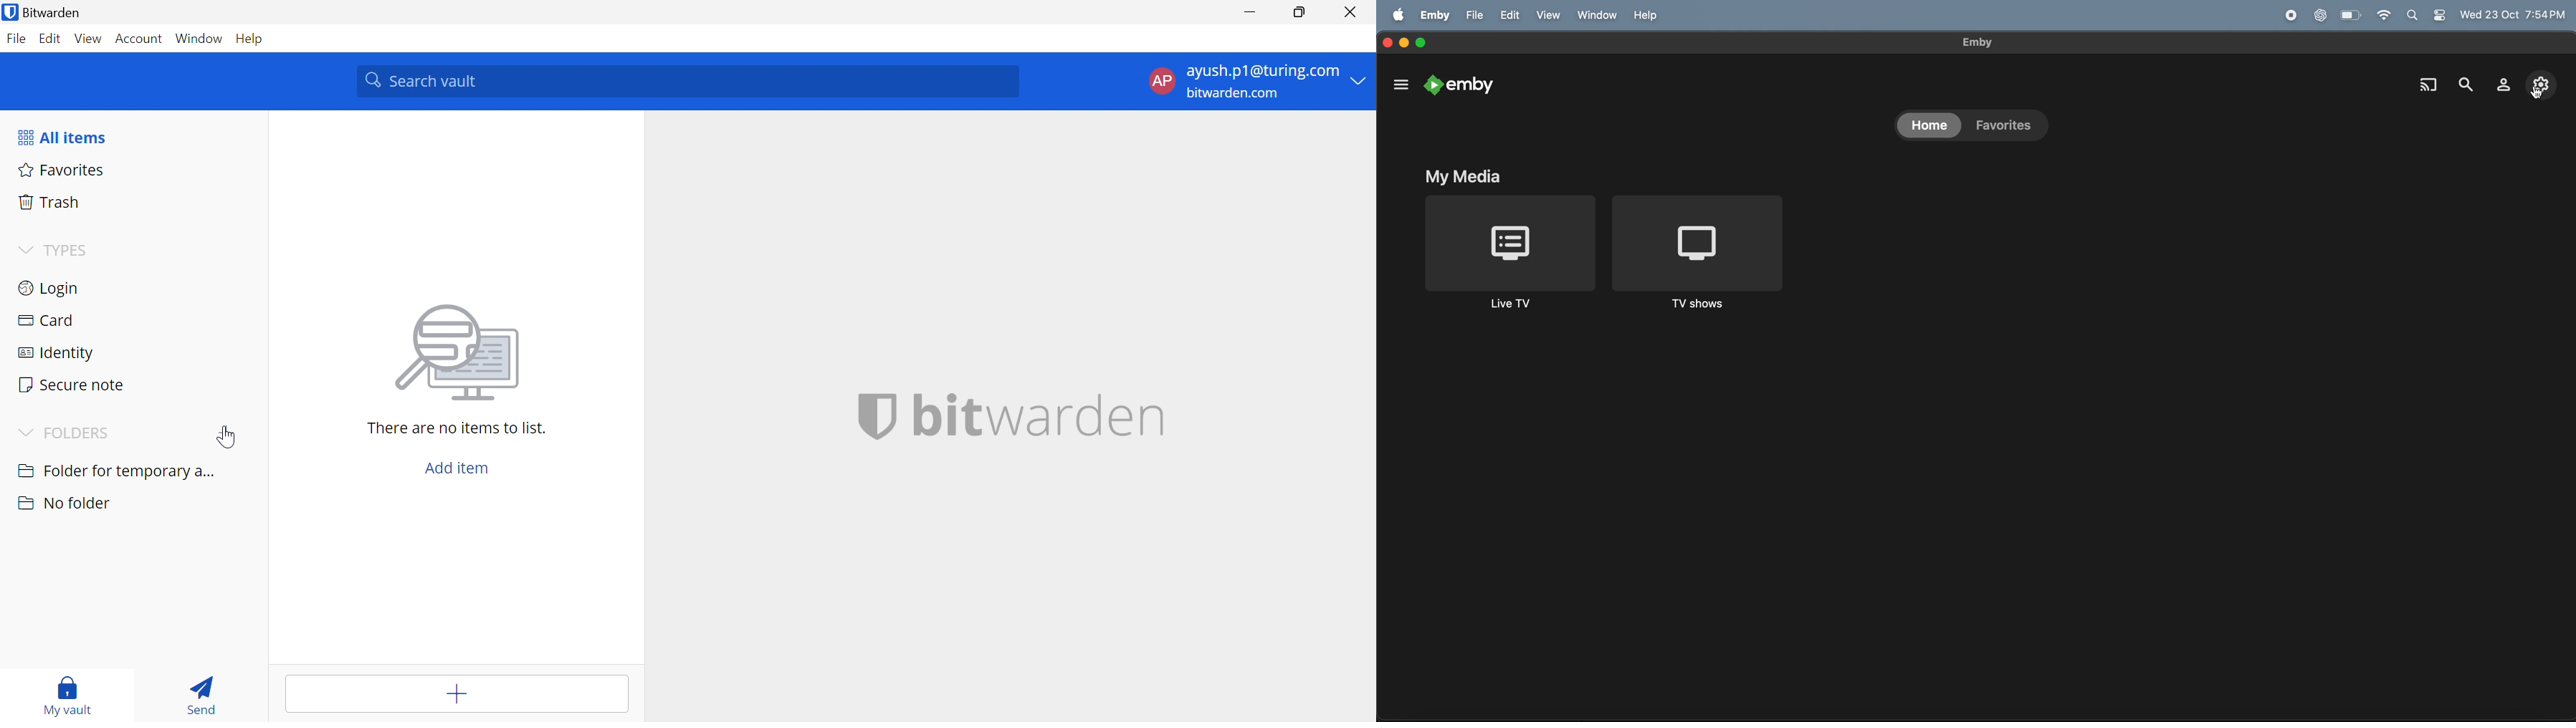  I want to click on account options, so click(1257, 83).